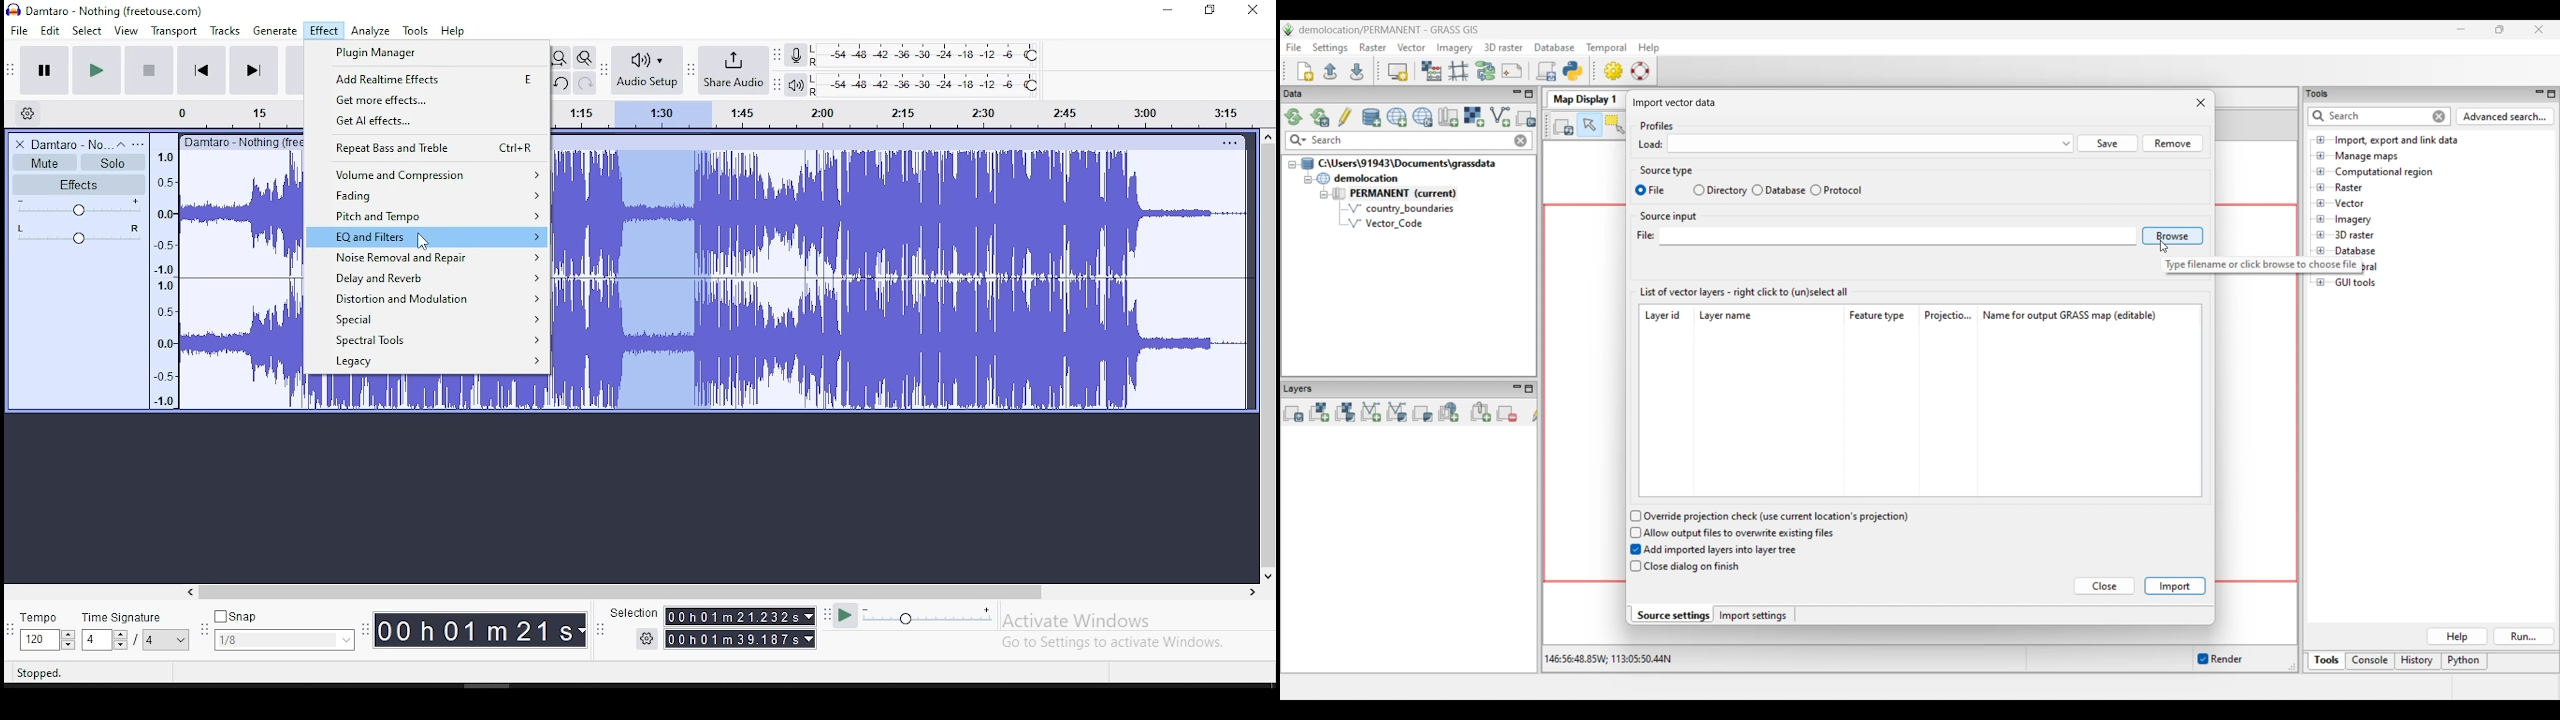 The image size is (2576, 728). Describe the element at coordinates (126, 31) in the screenshot. I see `view` at that location.